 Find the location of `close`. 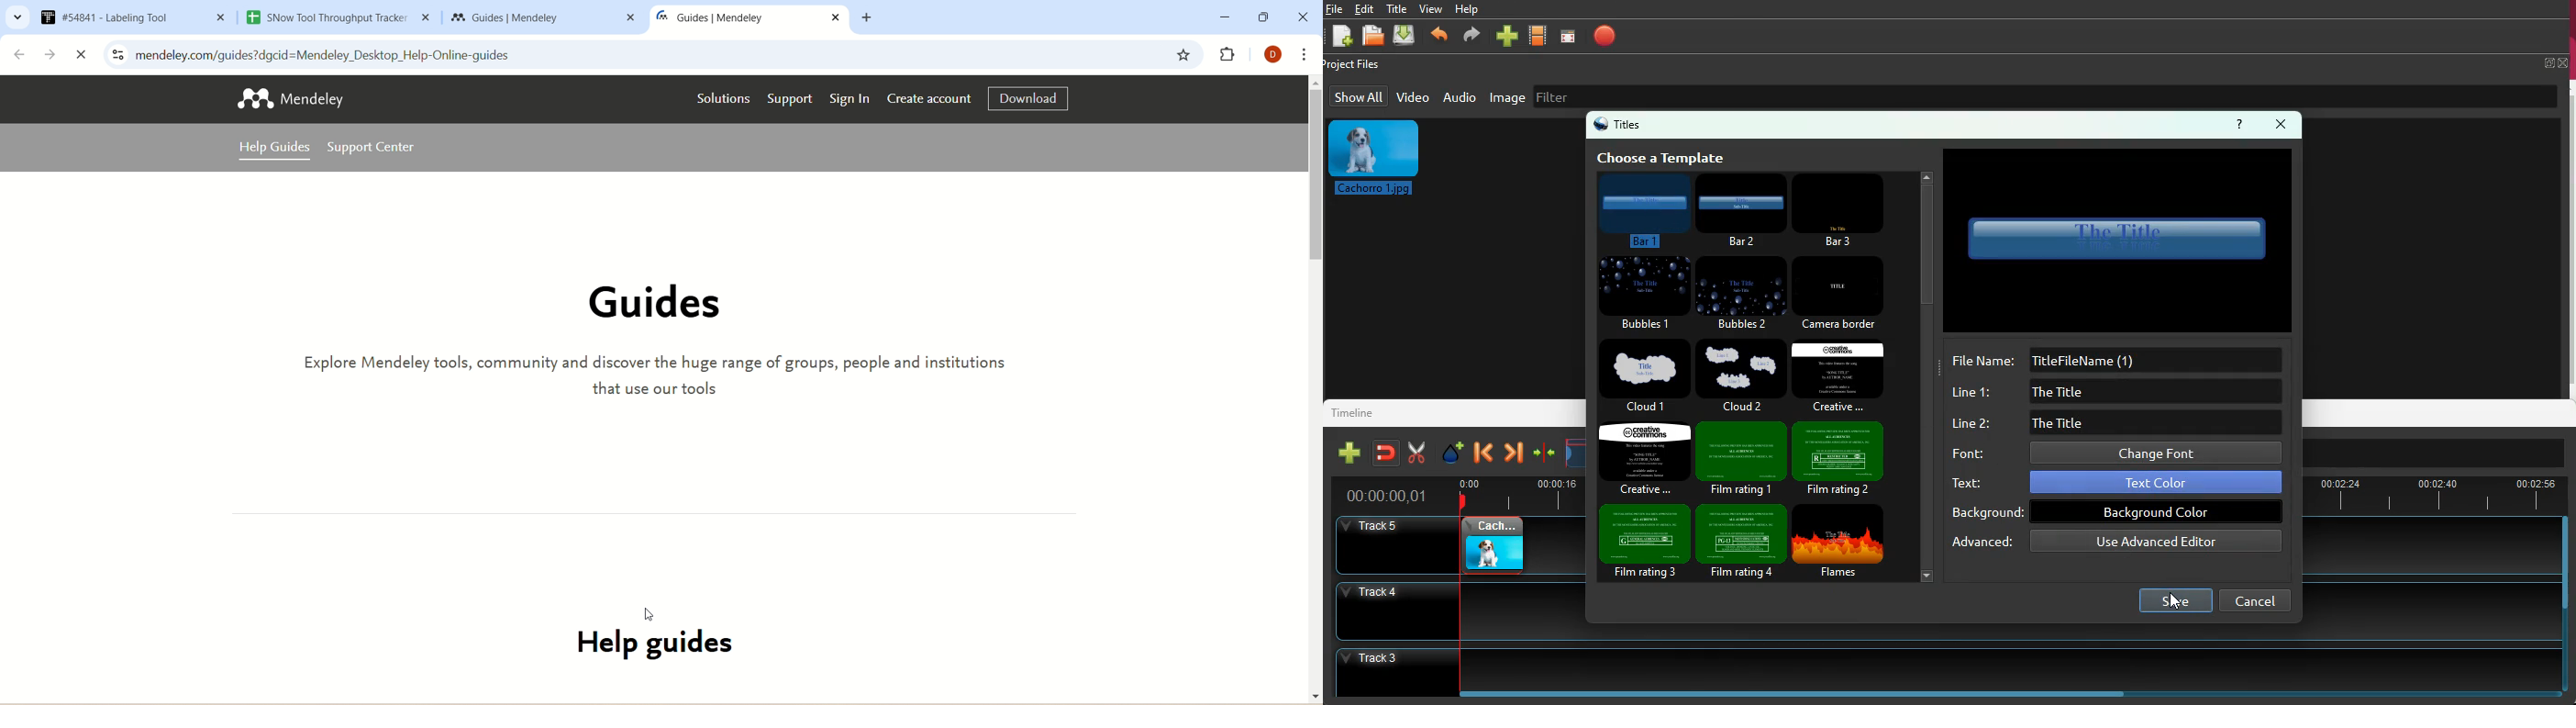

close is located at coordinates (81, 56).